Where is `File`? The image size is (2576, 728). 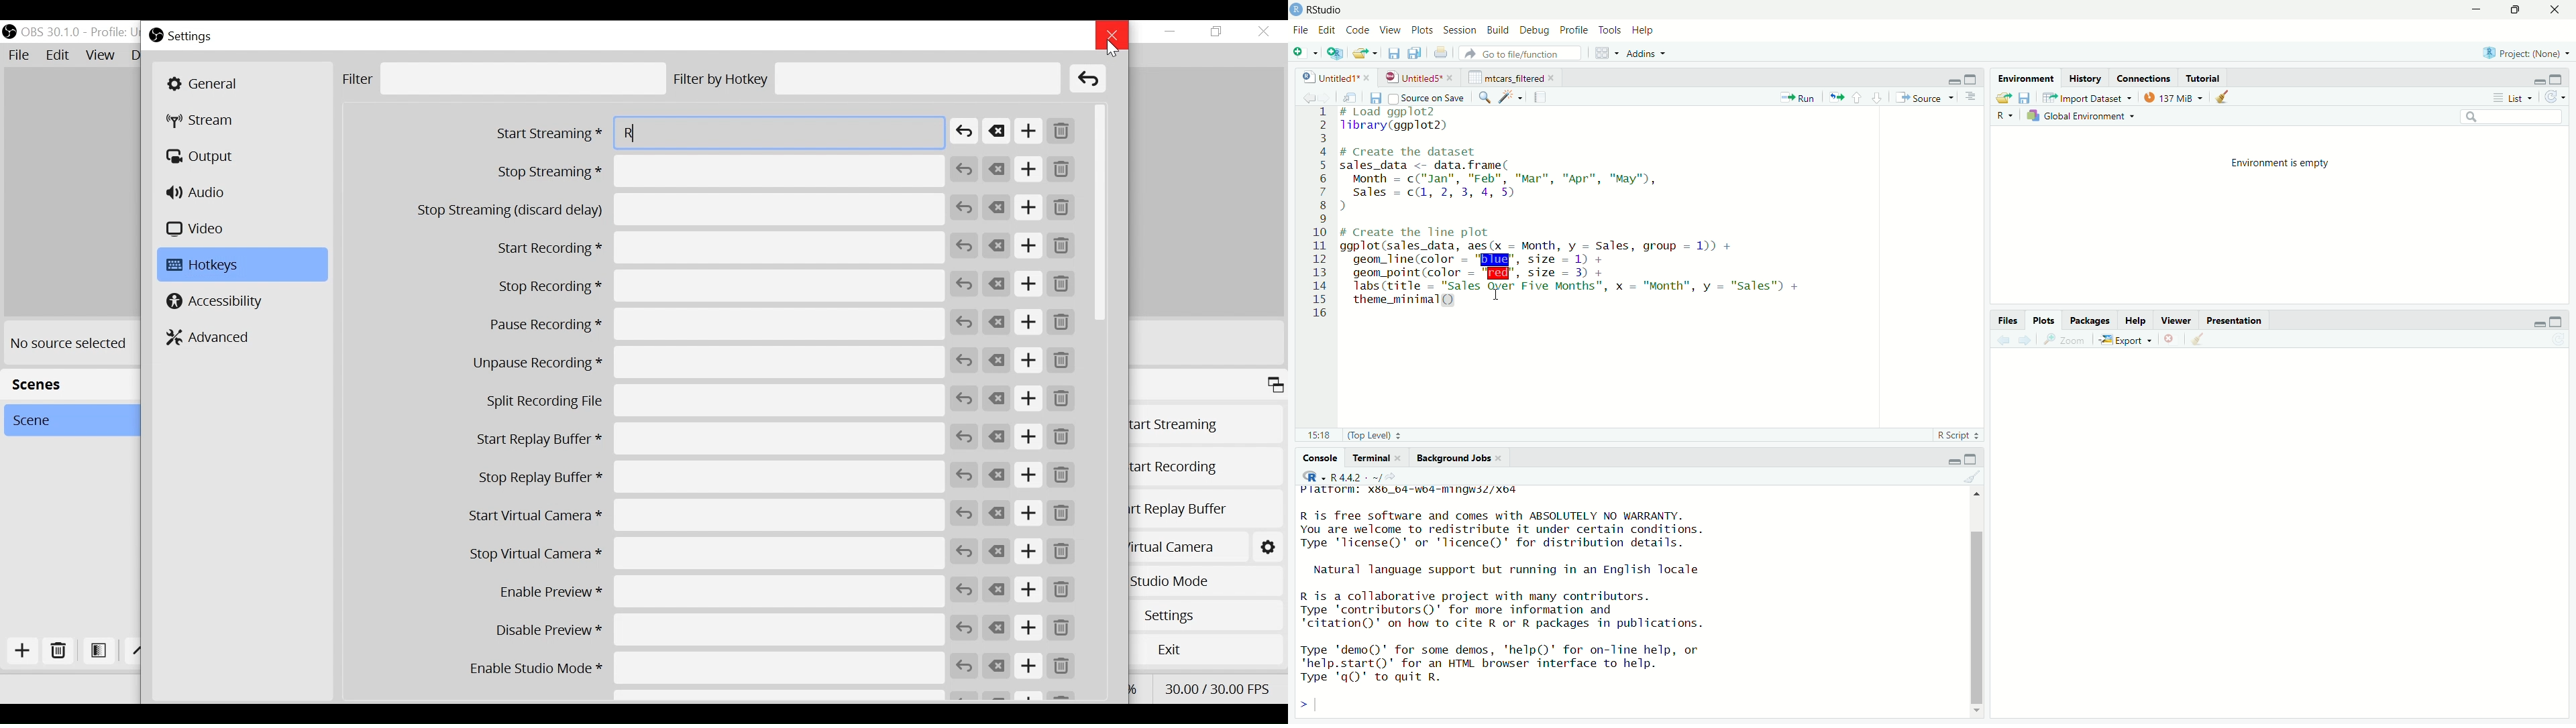
File is located at coordinates (21, 56).